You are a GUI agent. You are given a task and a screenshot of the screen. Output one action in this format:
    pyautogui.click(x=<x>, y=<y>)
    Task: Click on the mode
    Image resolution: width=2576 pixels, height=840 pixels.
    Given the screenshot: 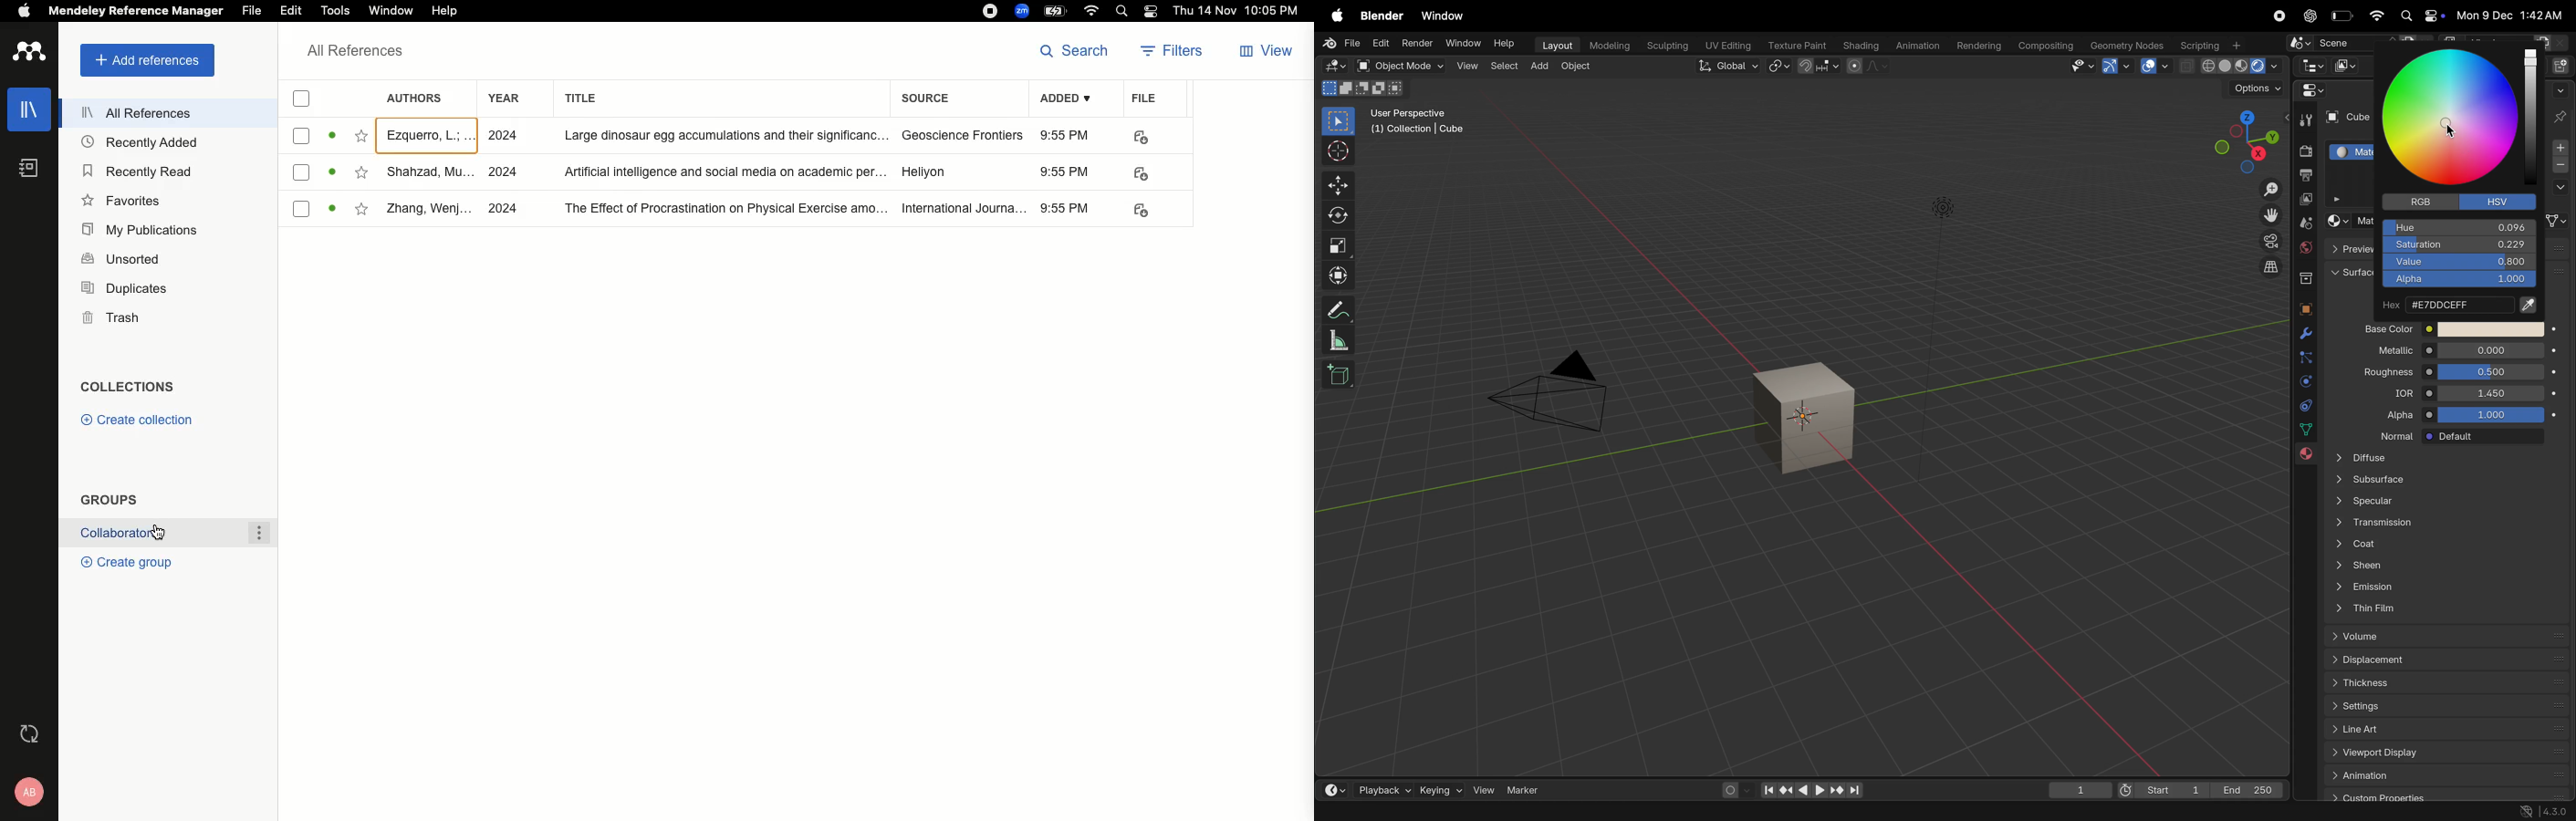 What is the action you would take?
    pyautogui.click(x=1363, y=87)
    